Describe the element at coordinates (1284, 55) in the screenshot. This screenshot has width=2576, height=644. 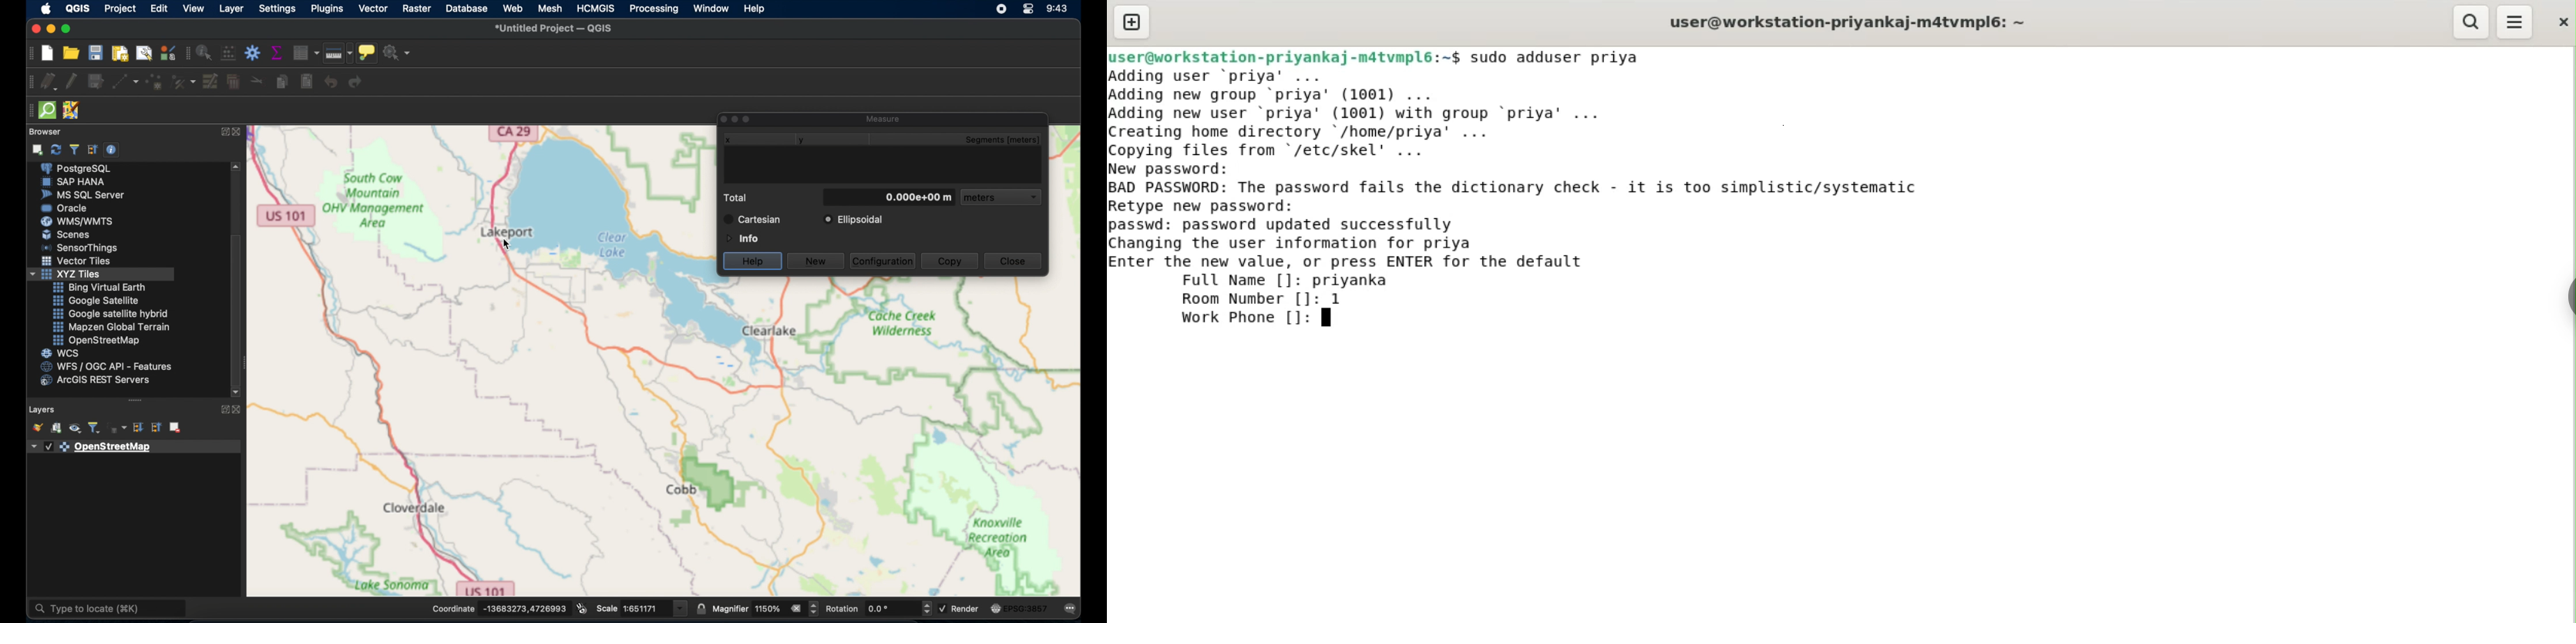
I see `user@workstation-priyankaj-m4tvmpl6:~$` at that location.